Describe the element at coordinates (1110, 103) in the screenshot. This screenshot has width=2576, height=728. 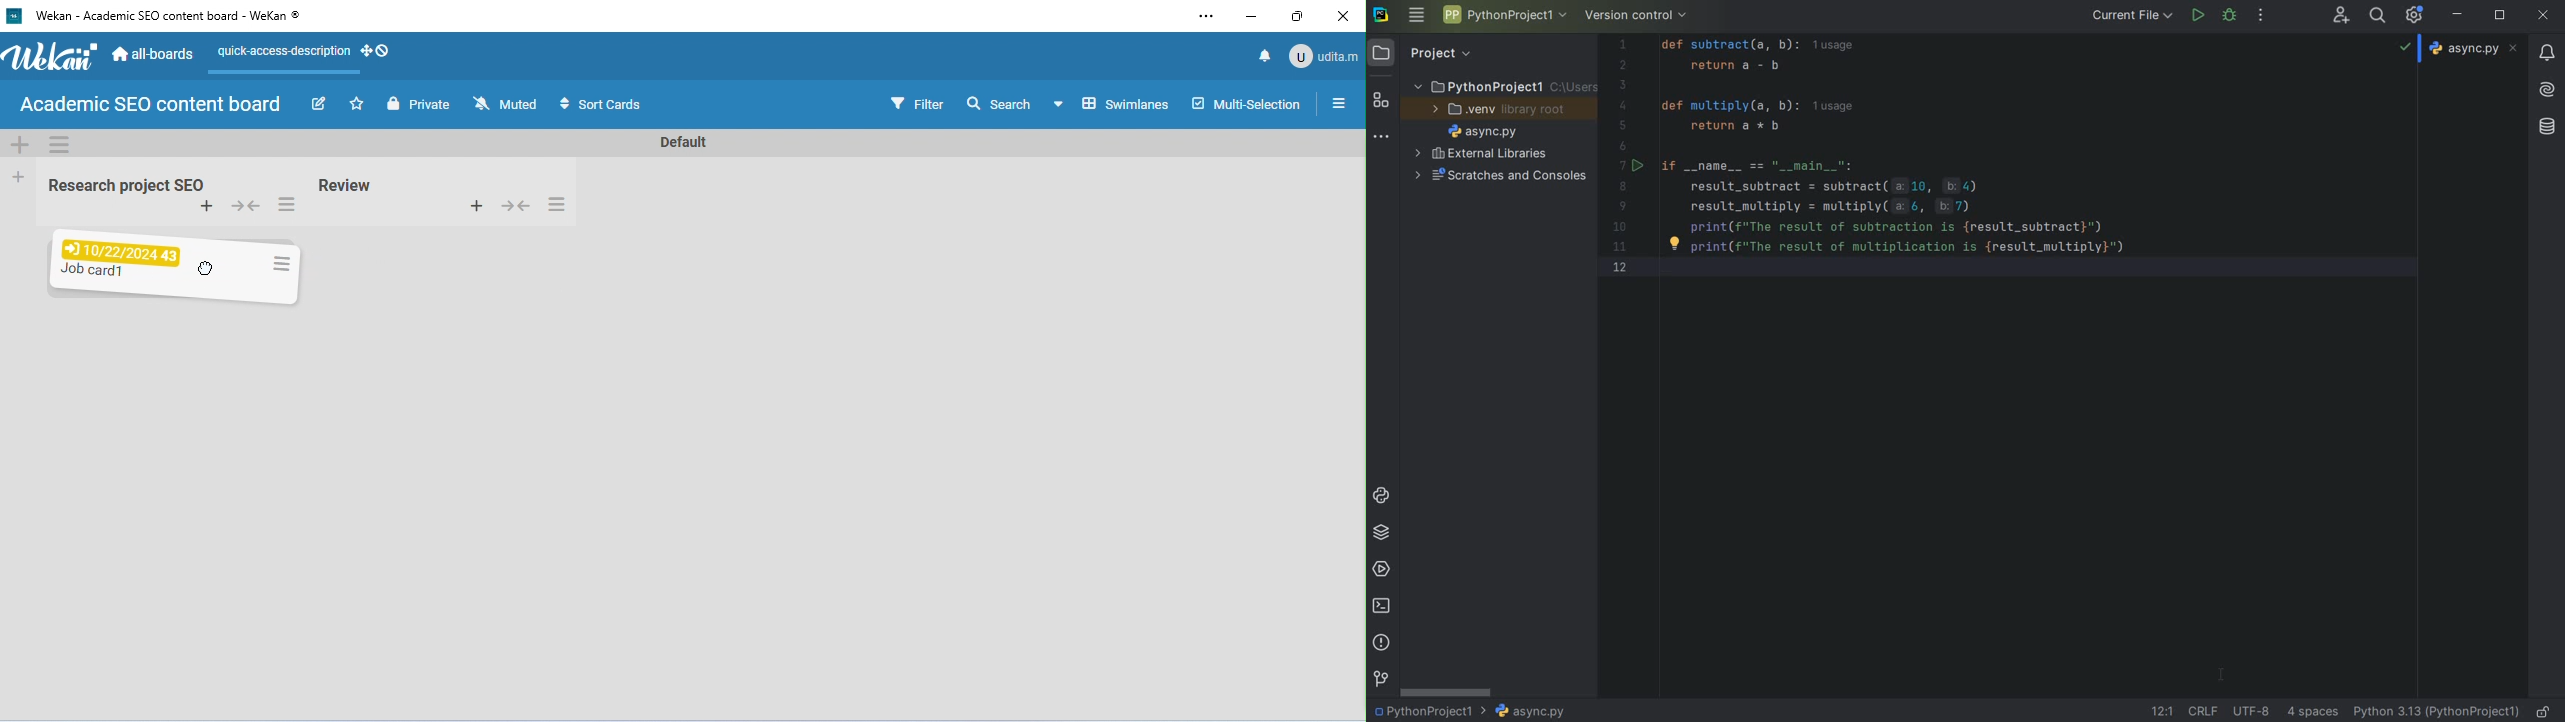
I see `board view` at that location.